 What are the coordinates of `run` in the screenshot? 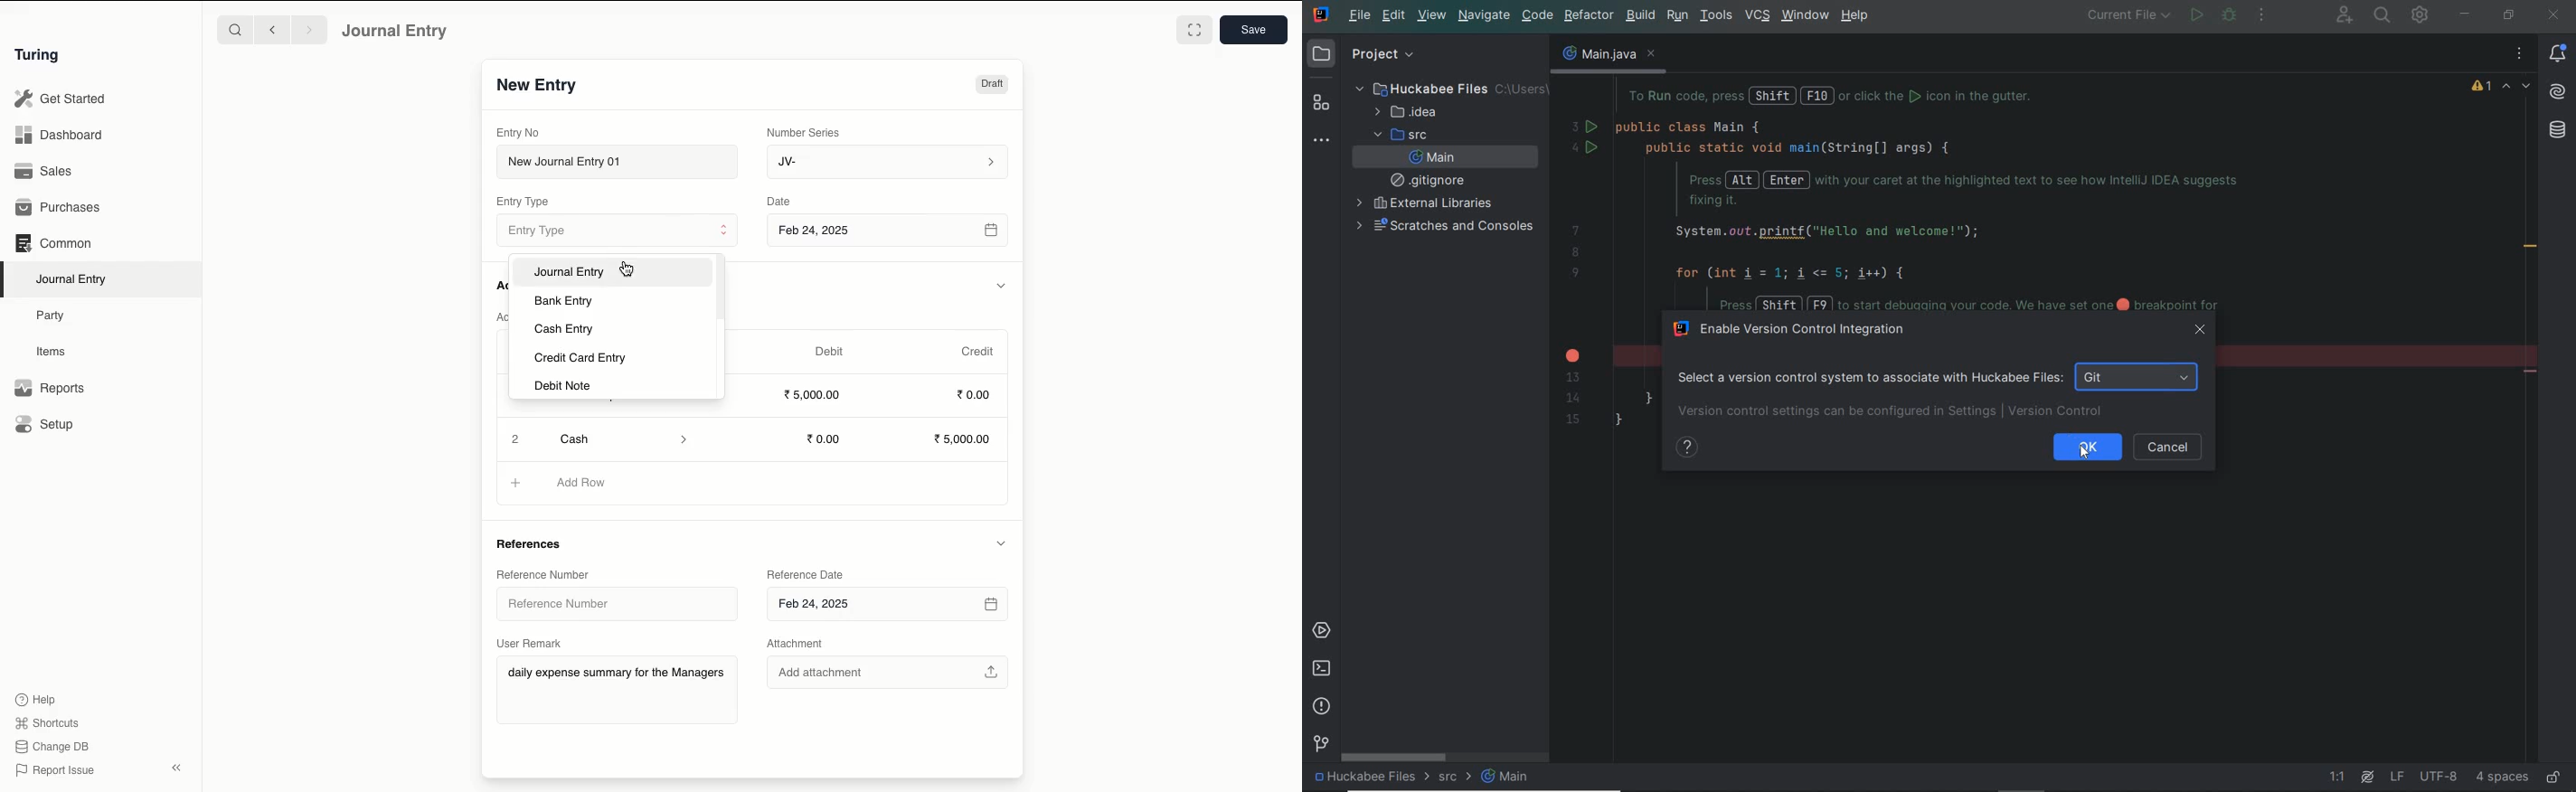 It's located at (2197, 16).